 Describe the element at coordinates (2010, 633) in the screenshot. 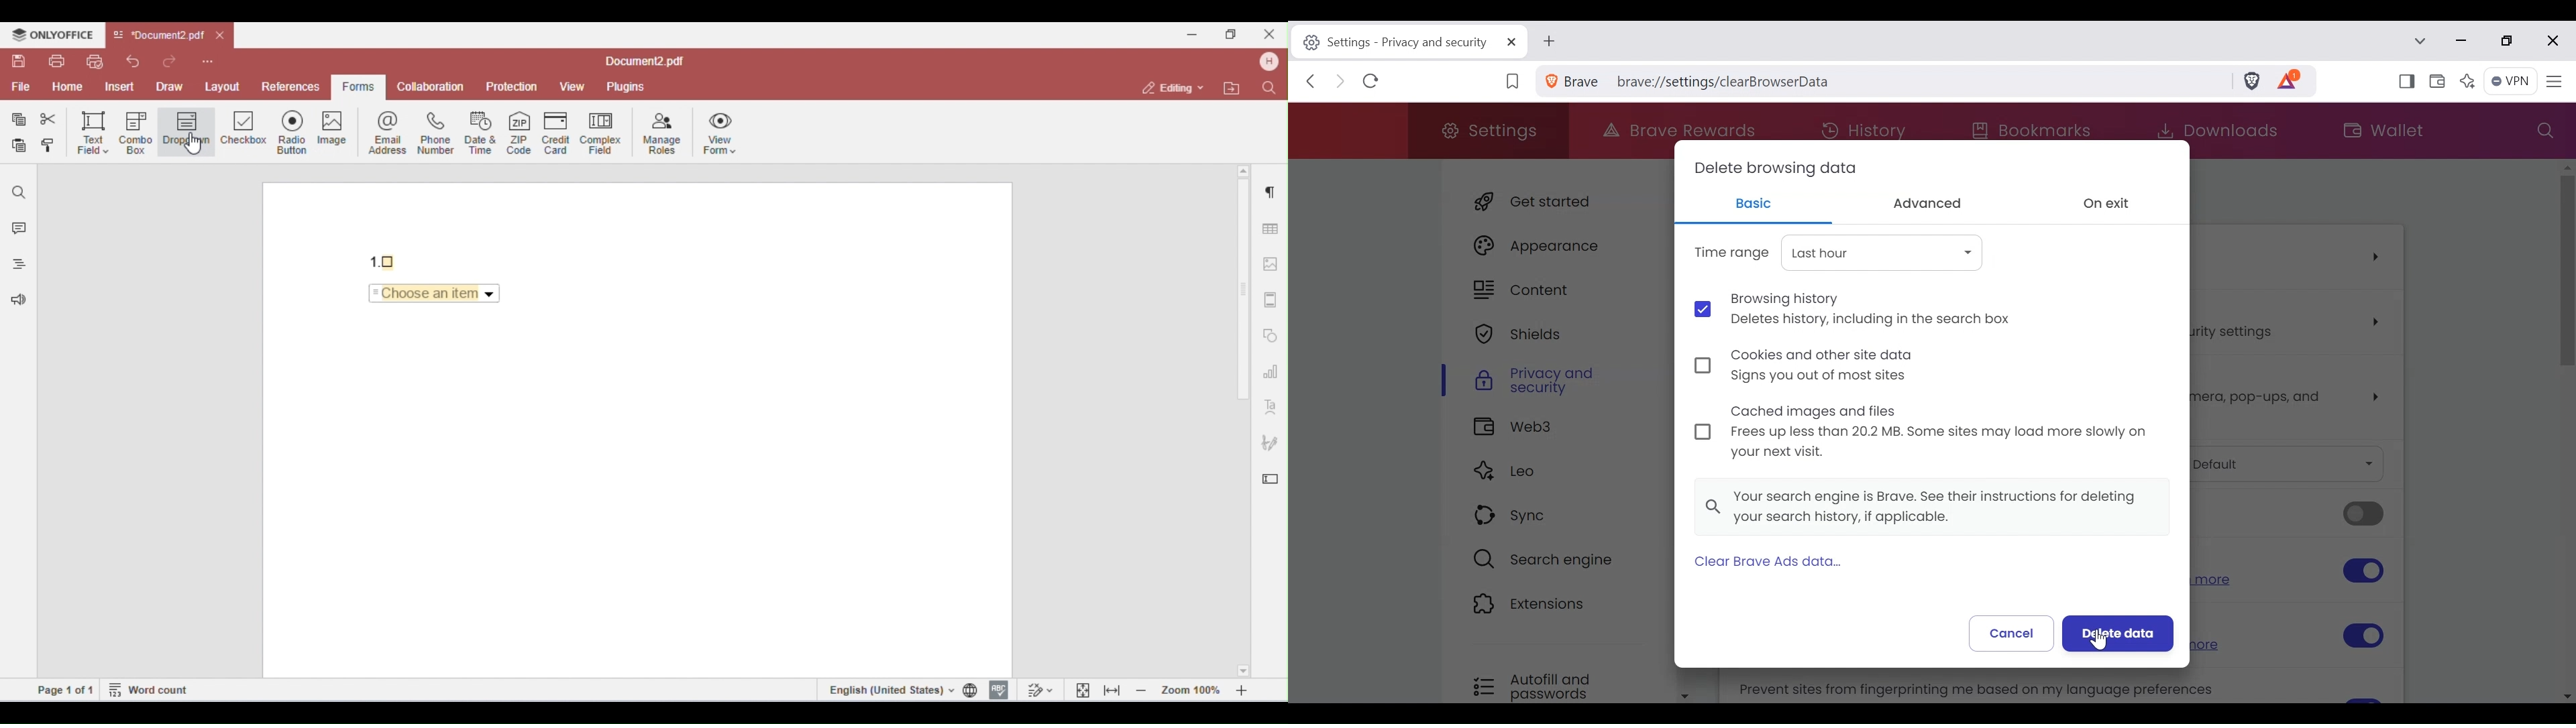

I see `Cancel` at that location.